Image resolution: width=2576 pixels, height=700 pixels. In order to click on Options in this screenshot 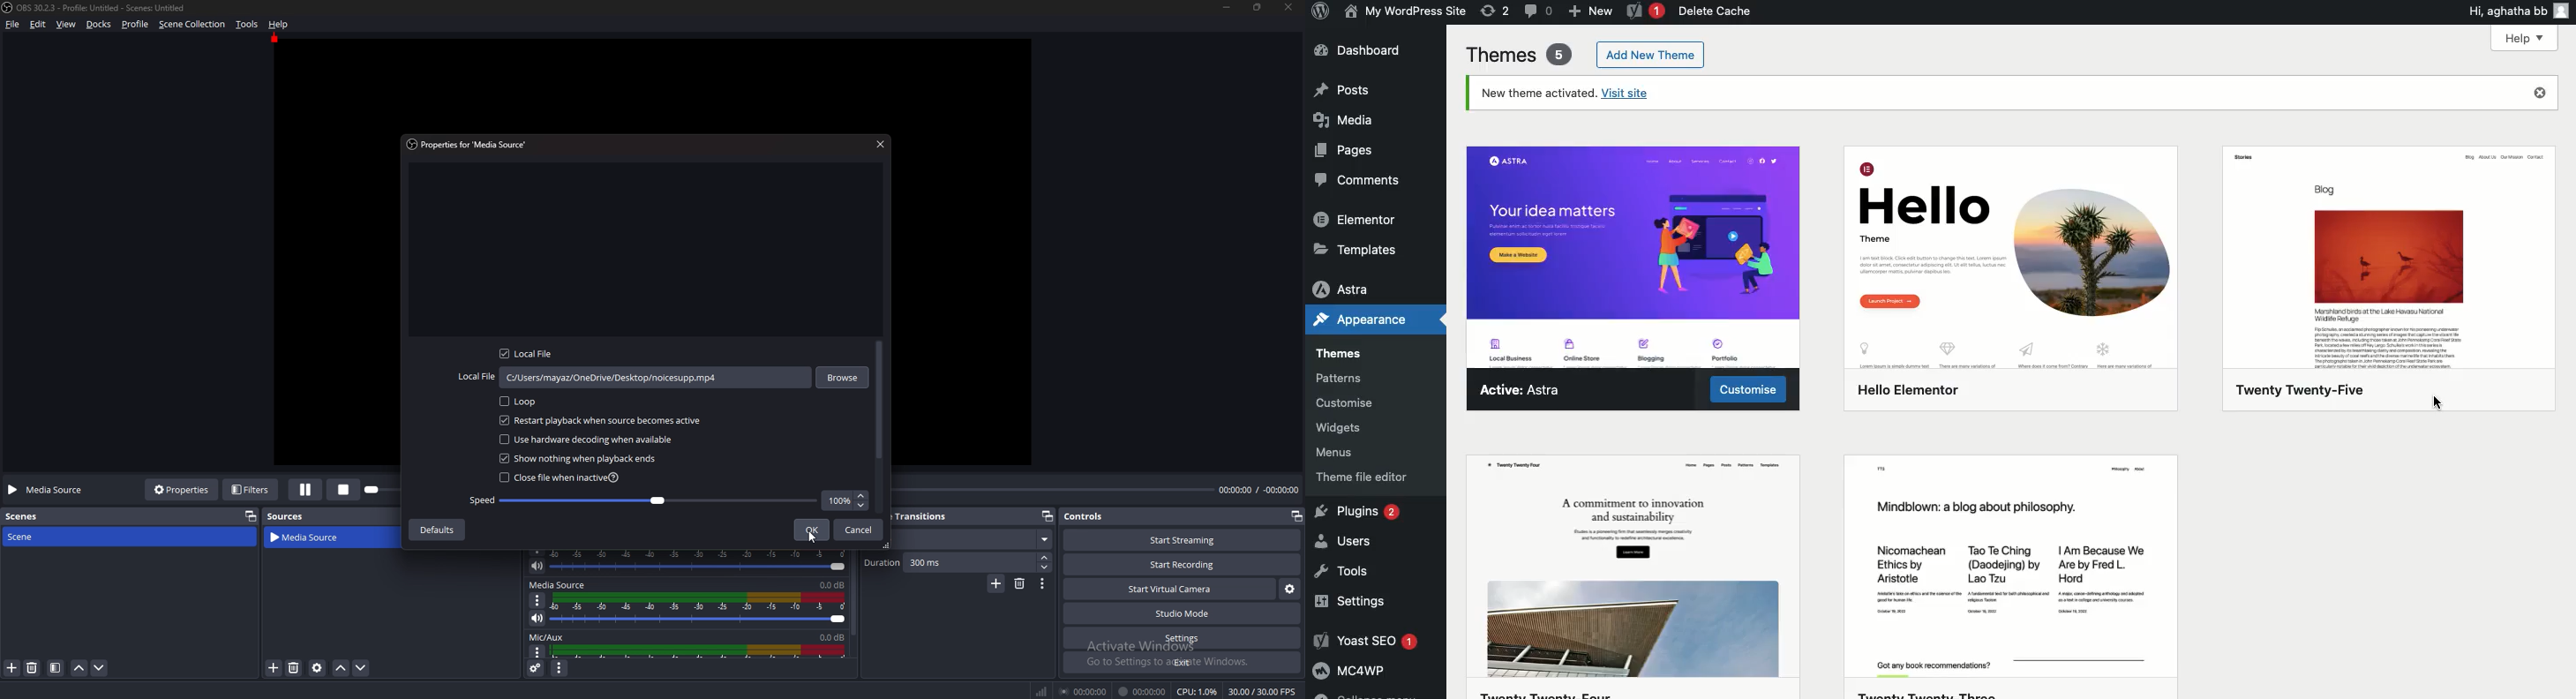, I will do `click(538, 600)`.